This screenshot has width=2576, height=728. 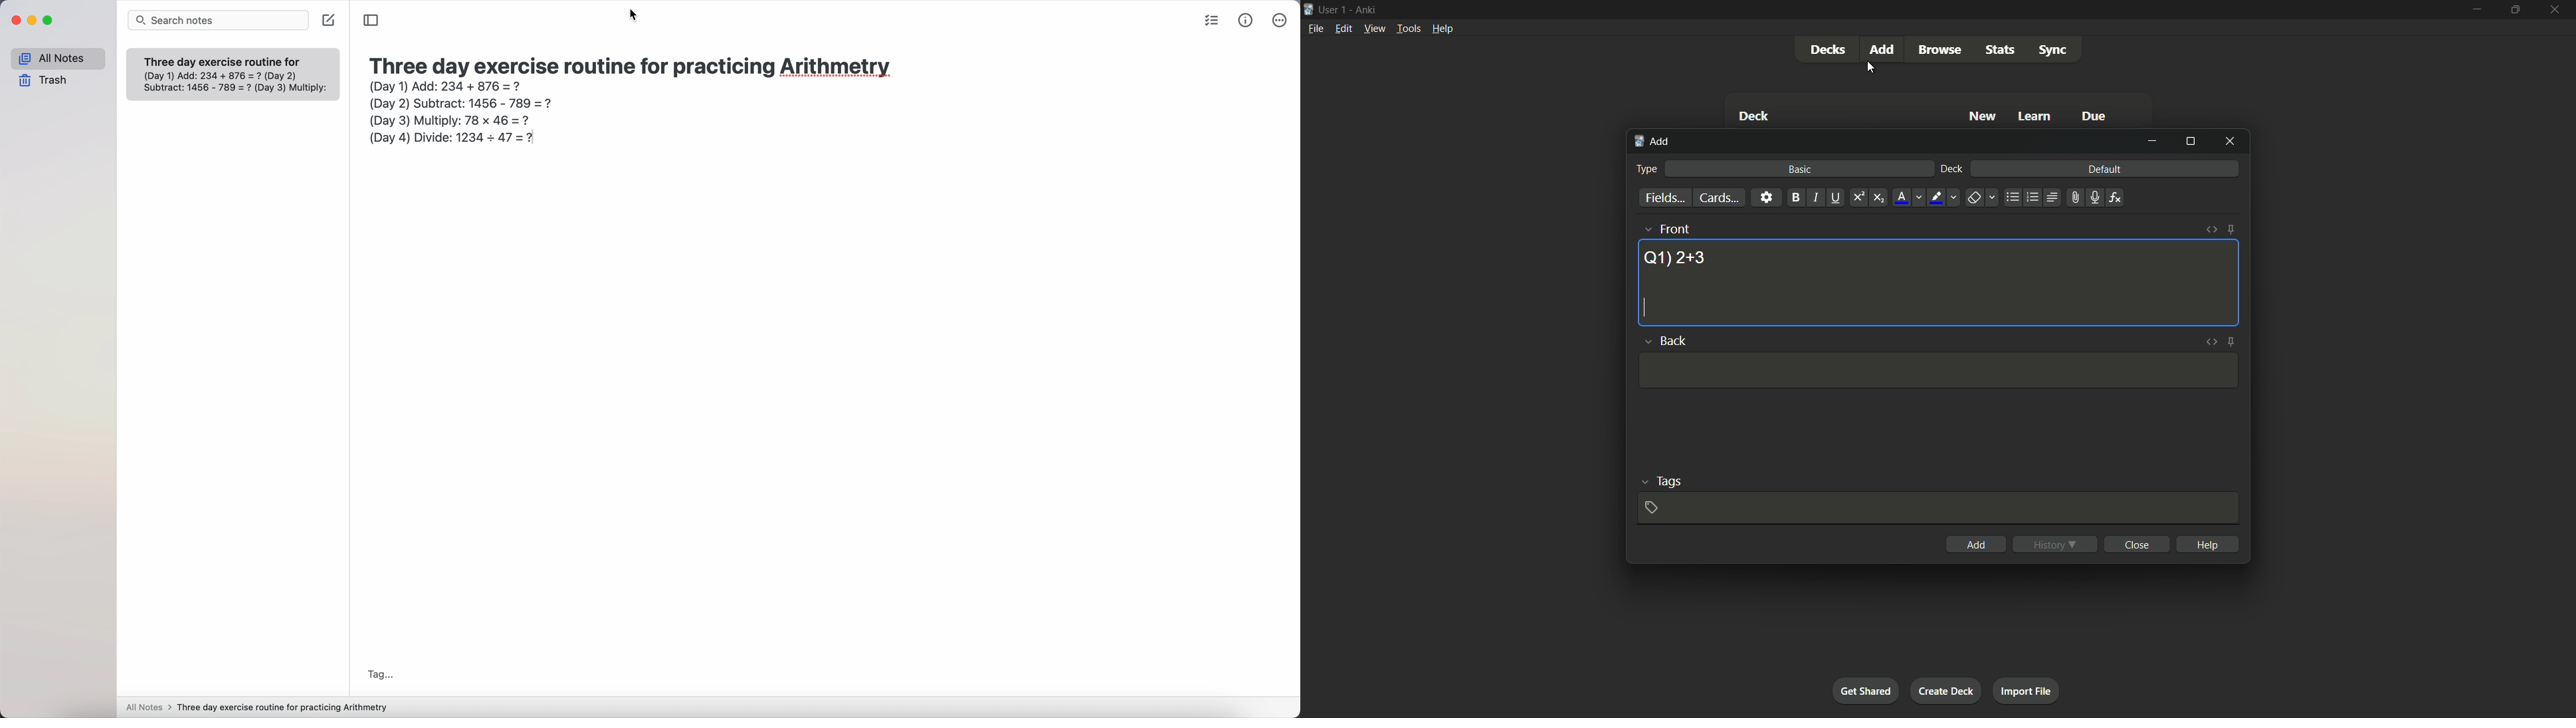 What do you see at coordinates (2190, 141) in the screenshot?
I see `maximize` at bounding box center [2190, 141].